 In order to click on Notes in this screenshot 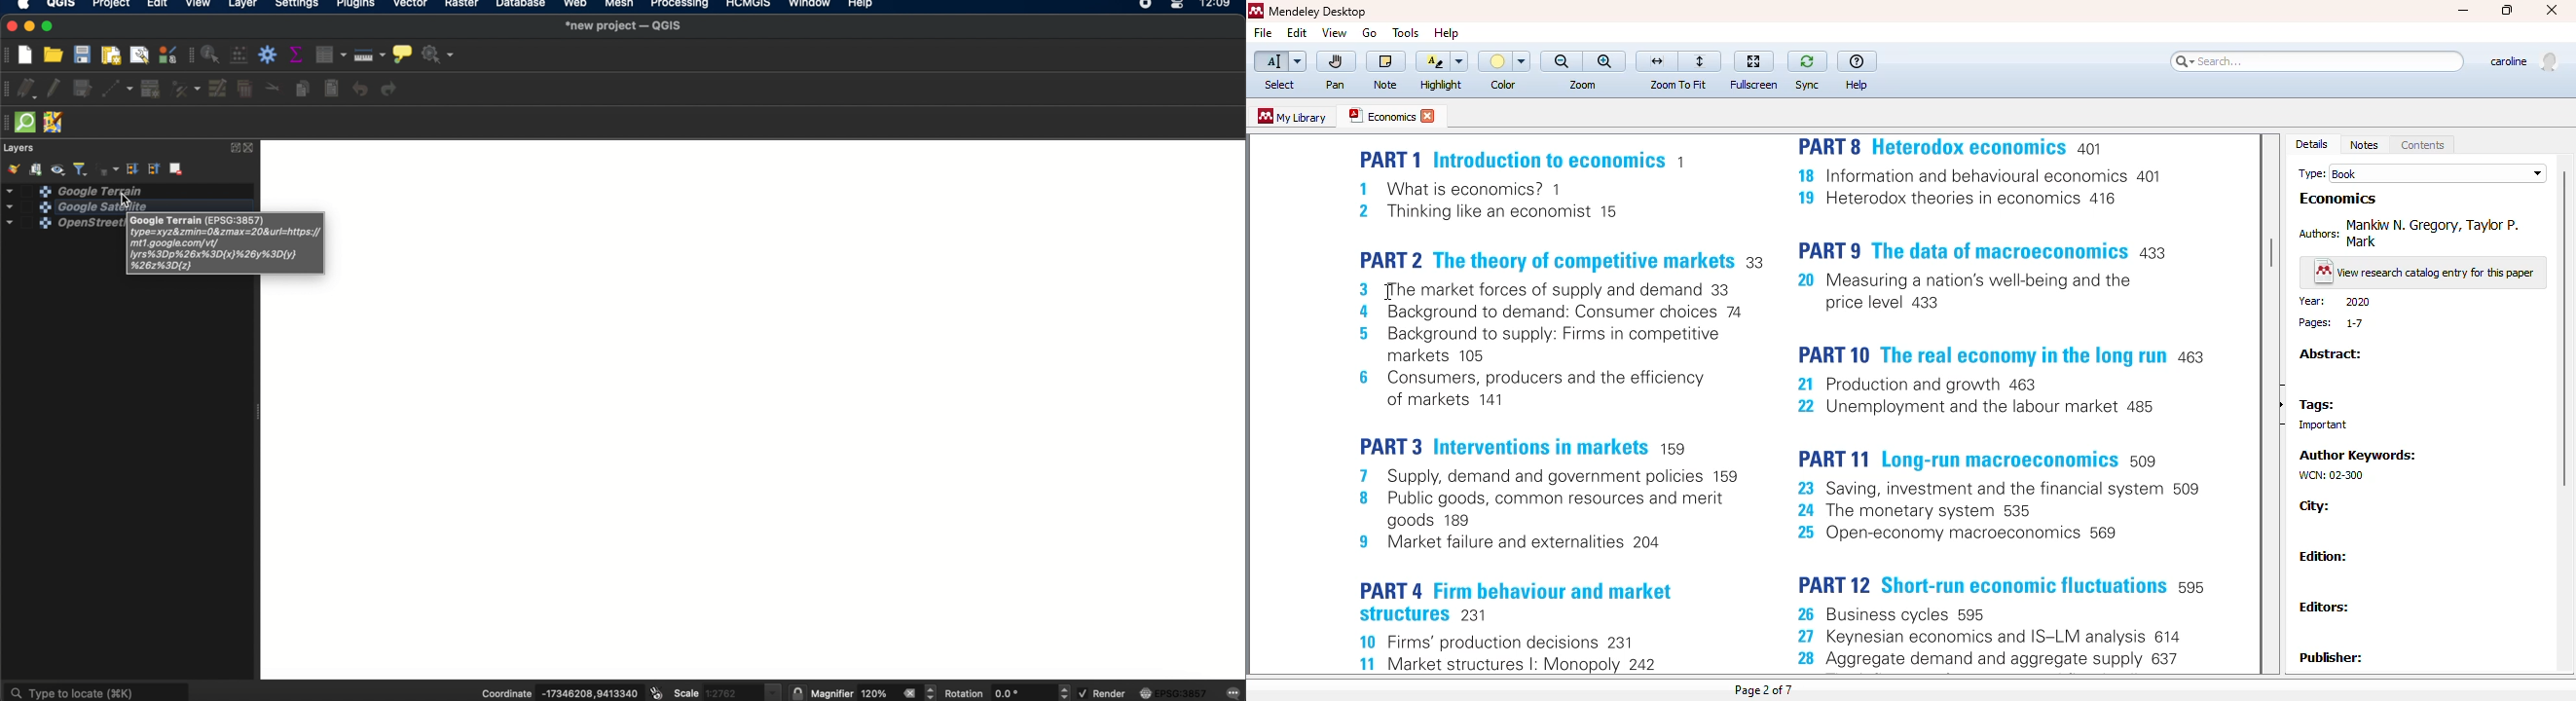, I will do `click(2366, 143)`.